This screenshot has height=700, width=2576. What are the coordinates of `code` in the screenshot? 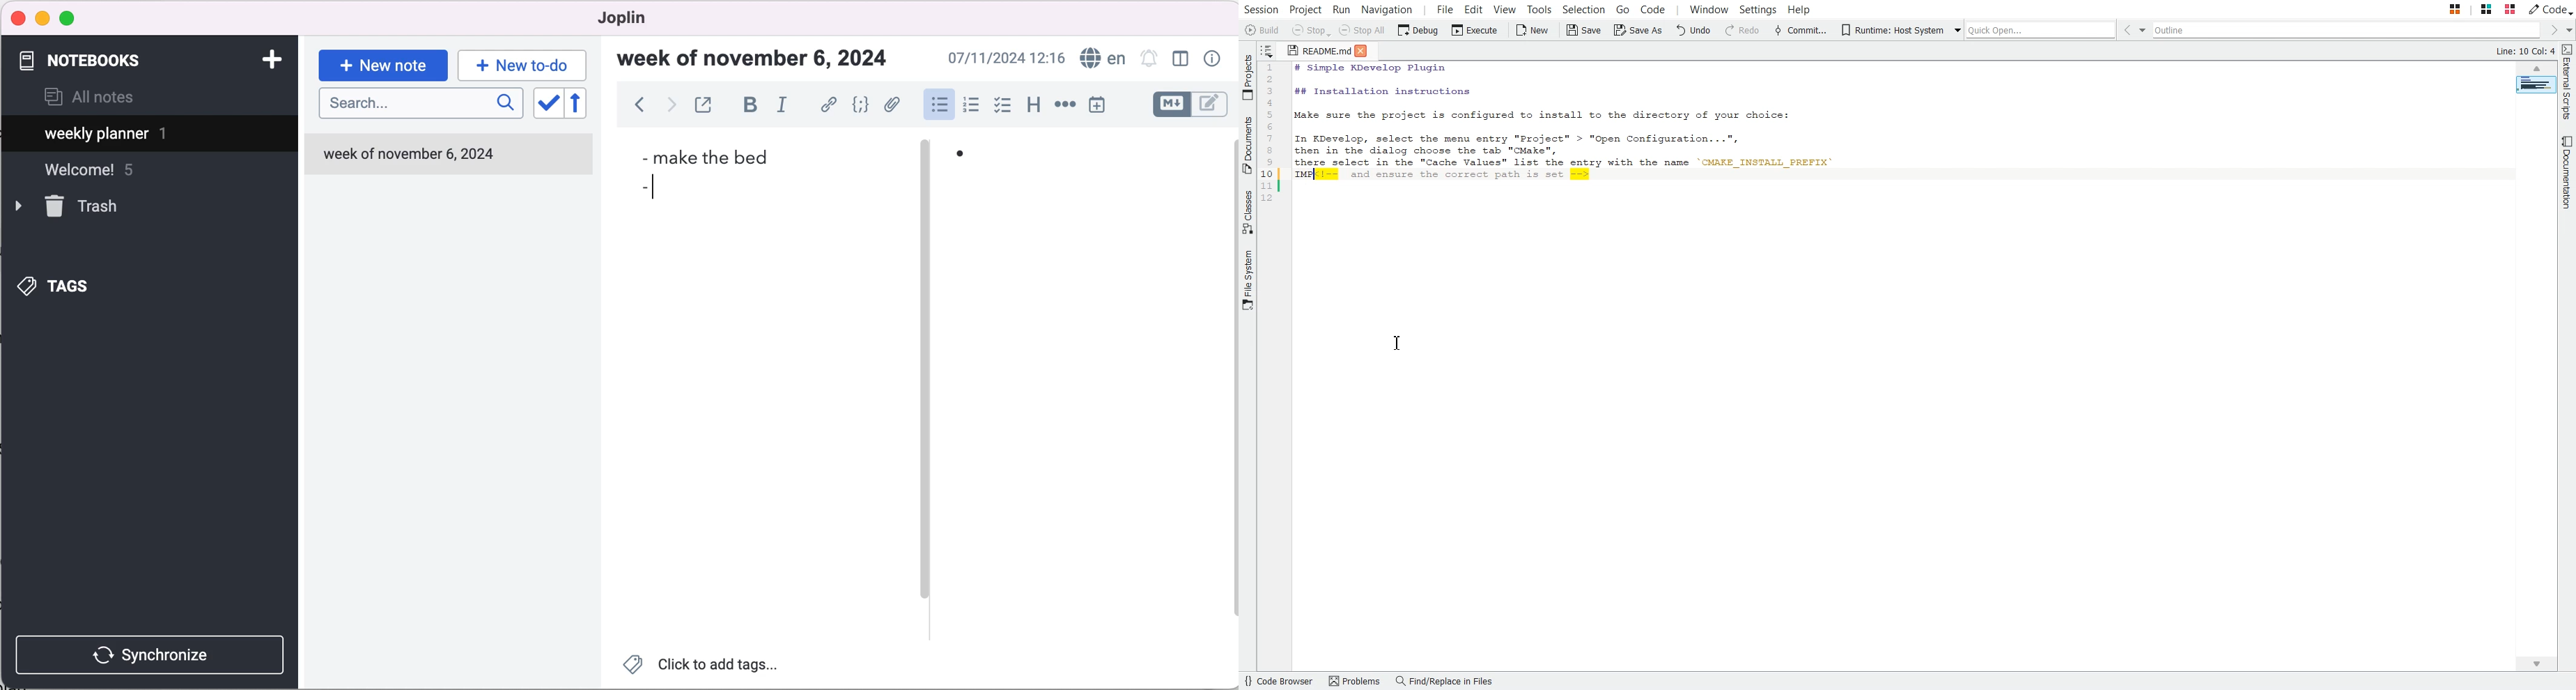 It's located at (861, 106).